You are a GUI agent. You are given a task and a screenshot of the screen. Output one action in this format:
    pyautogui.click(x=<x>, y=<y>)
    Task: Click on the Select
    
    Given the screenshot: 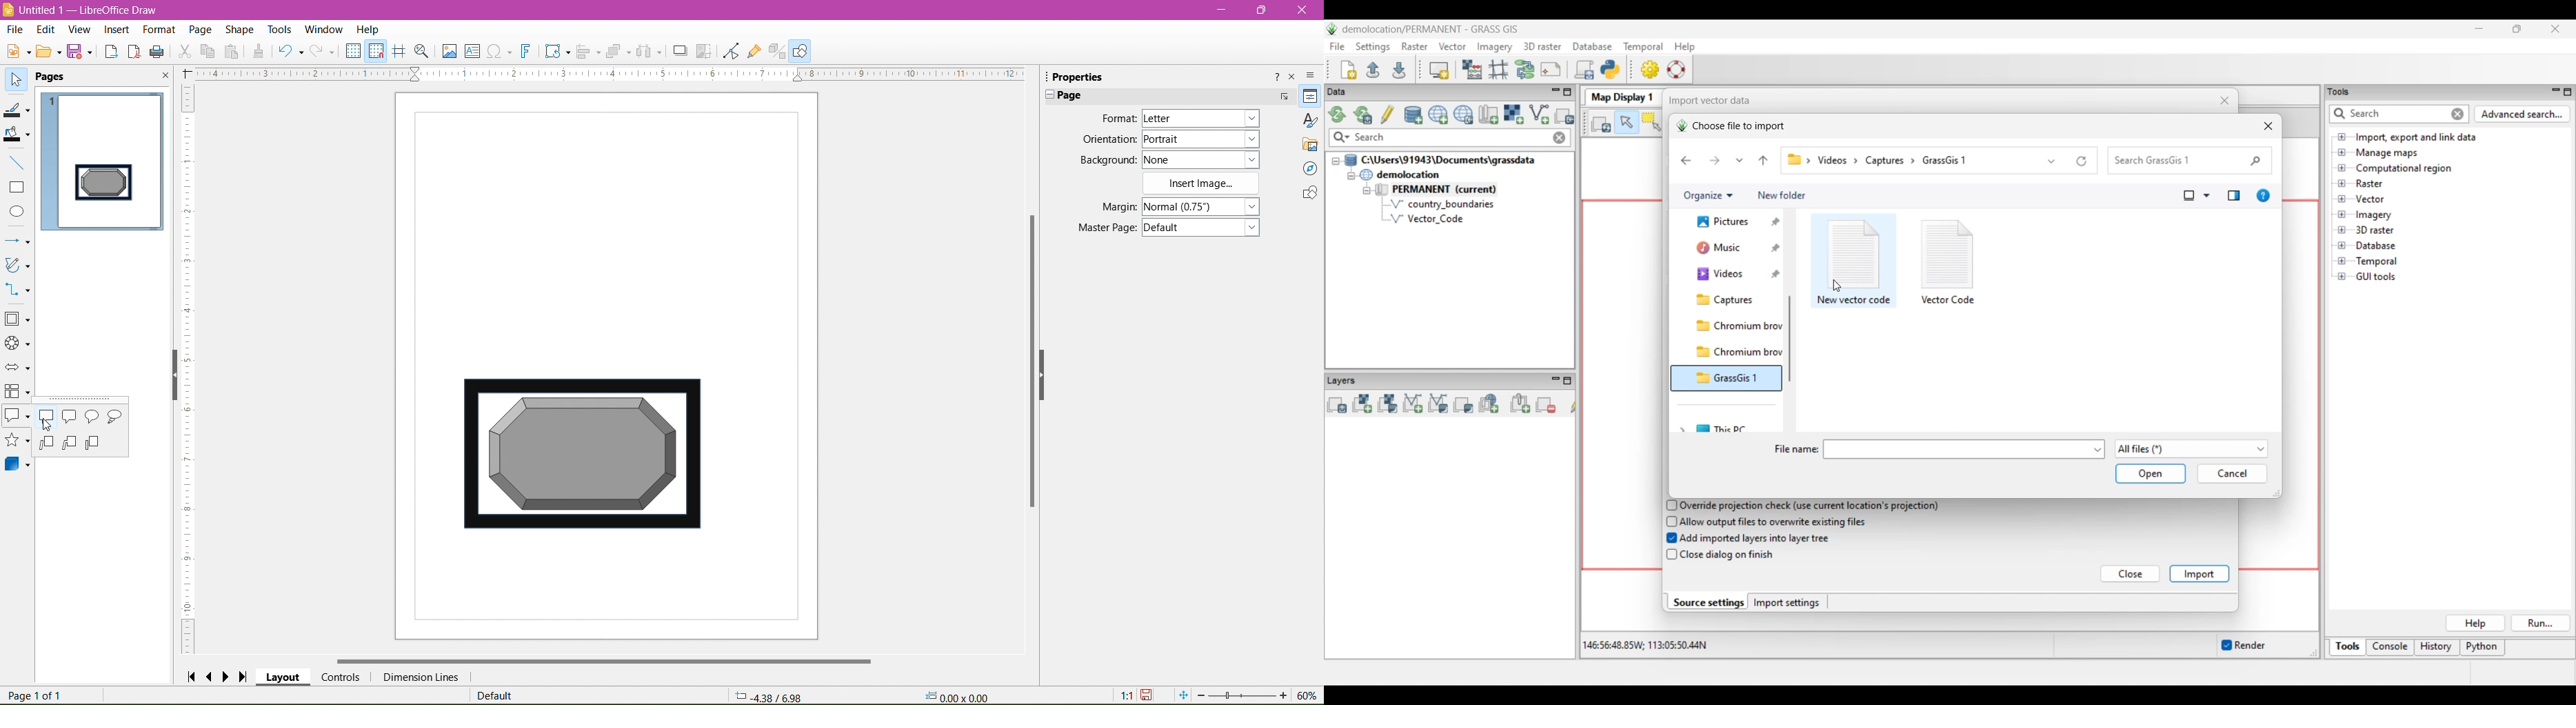 What is the action you would take?
    pyautogui.click(x=17, y=80)
    